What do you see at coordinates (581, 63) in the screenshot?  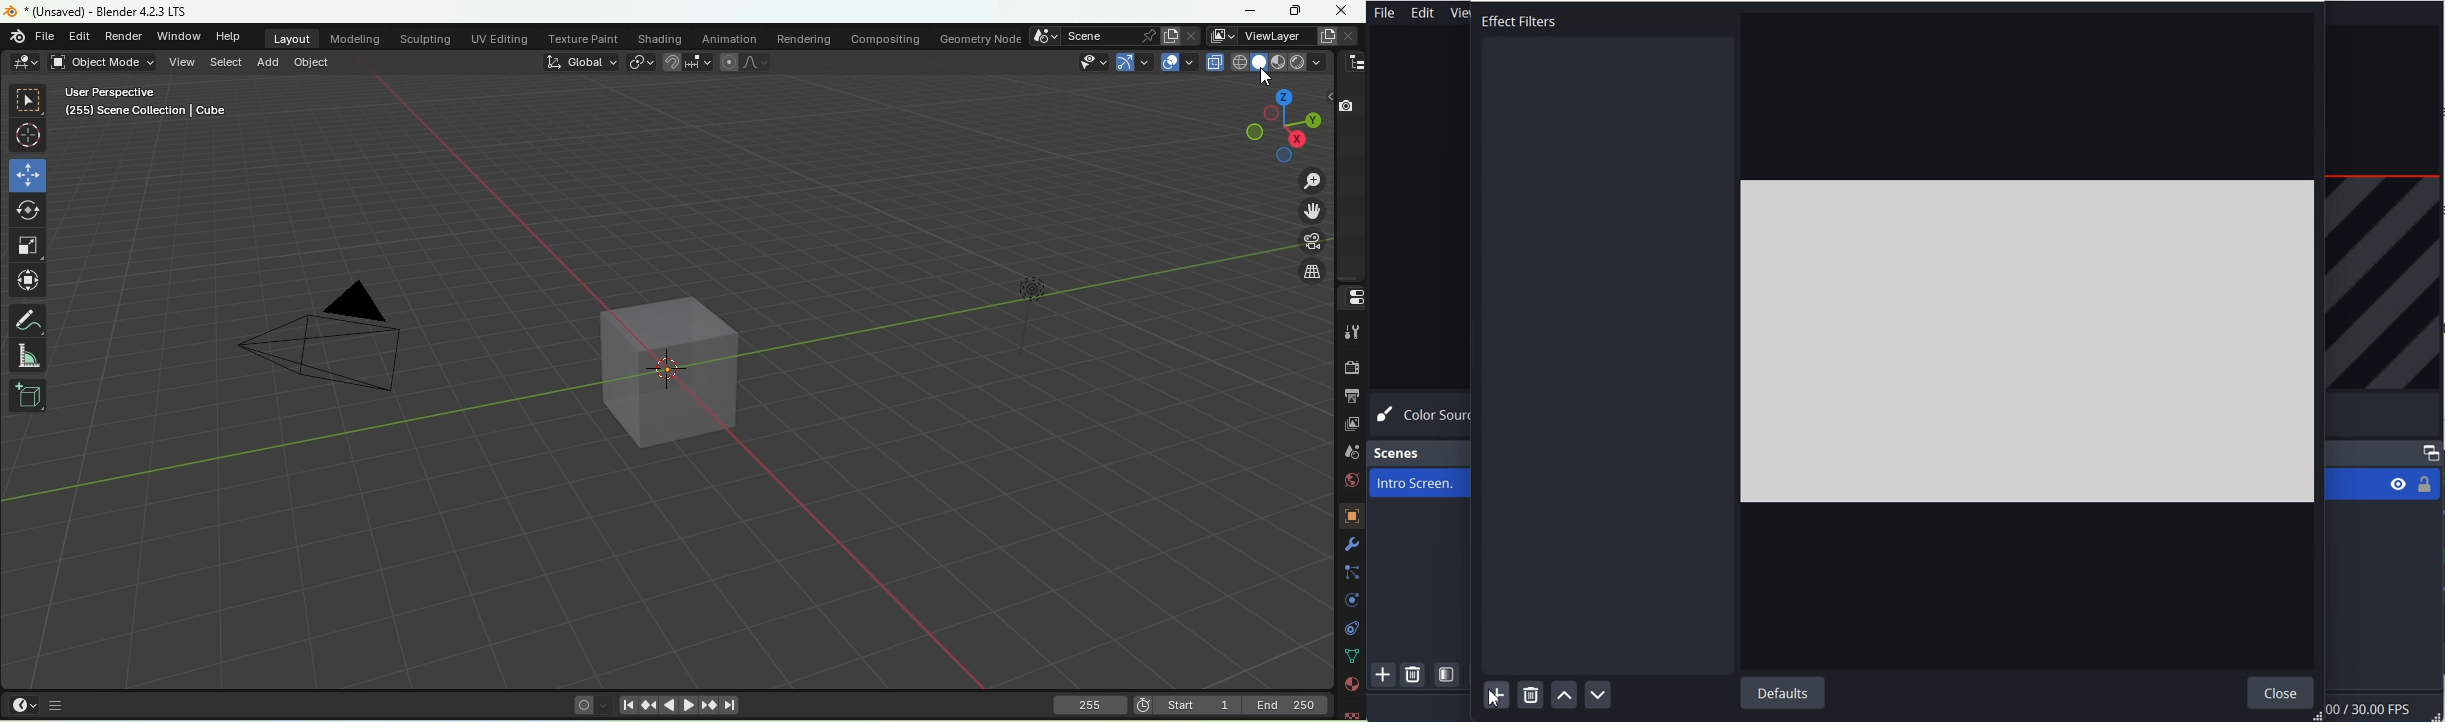 I see `Transform orientation` at bounding box center [581, 63].